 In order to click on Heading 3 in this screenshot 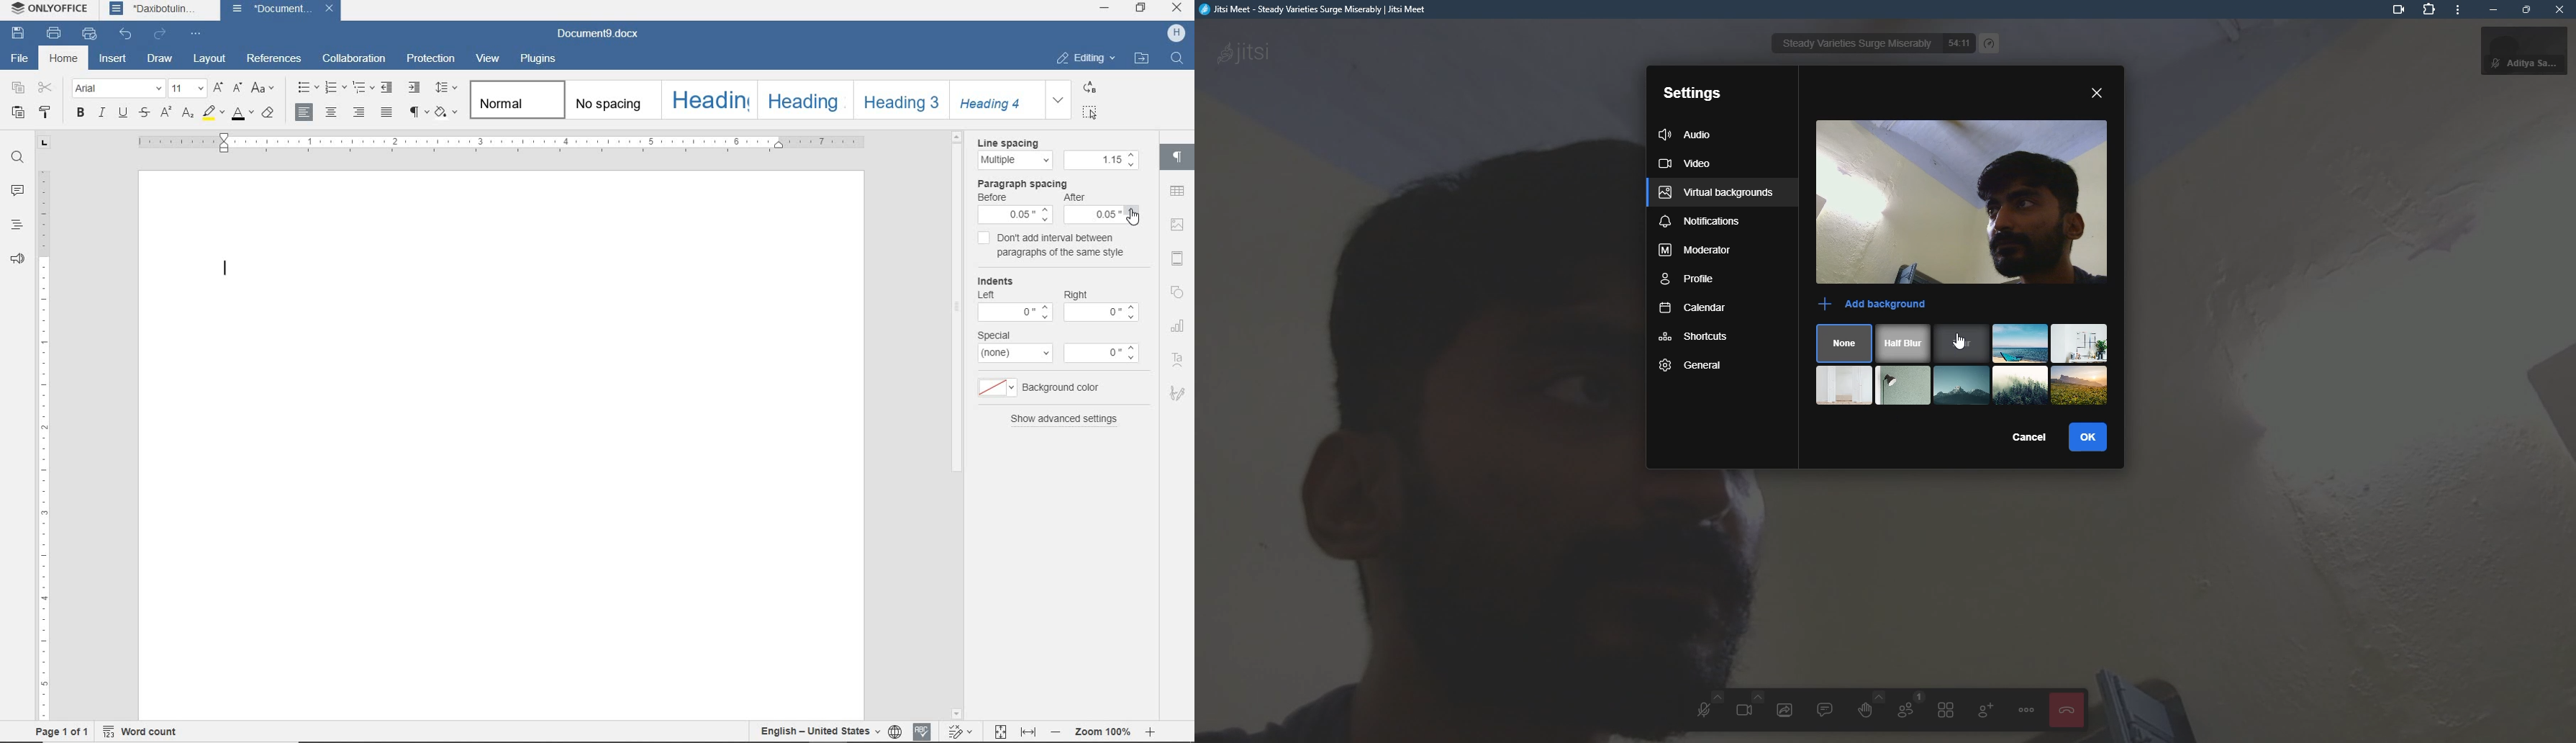, I will do `click(902, 100)`.